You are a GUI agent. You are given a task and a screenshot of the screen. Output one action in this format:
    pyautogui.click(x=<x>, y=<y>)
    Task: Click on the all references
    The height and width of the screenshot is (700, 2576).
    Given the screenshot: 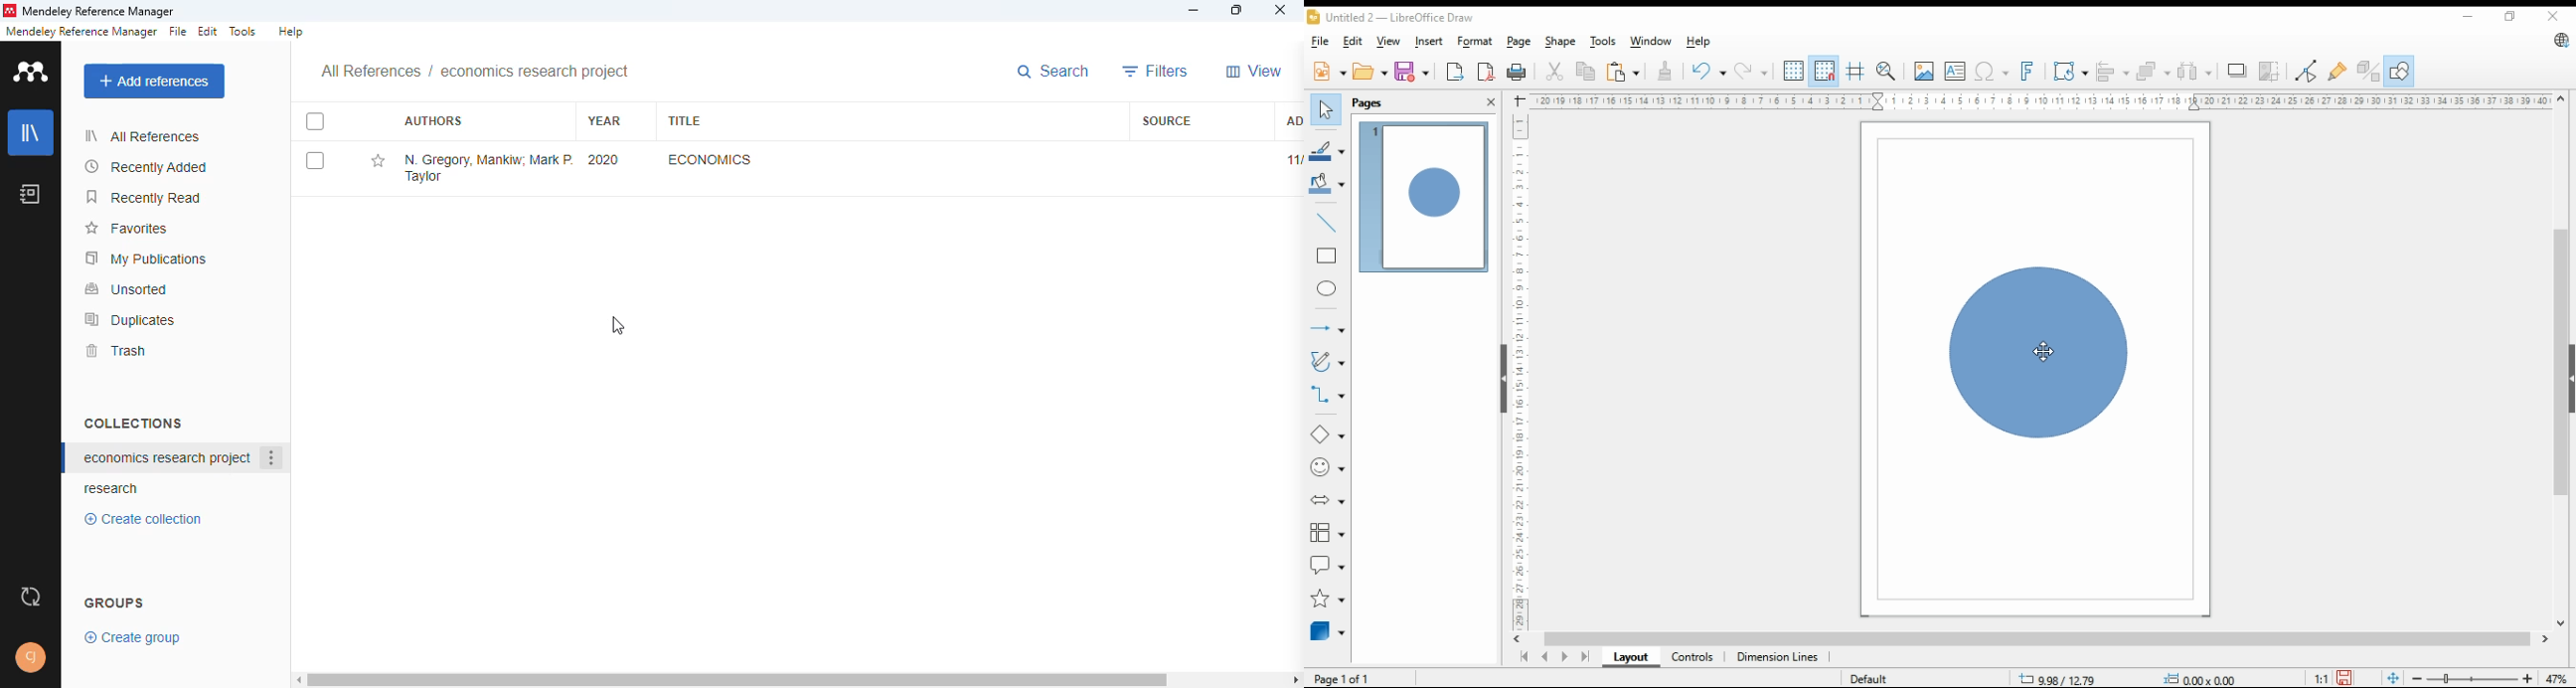 What is the action you would take?
    pyautogui.click(x=372, y=73)
    